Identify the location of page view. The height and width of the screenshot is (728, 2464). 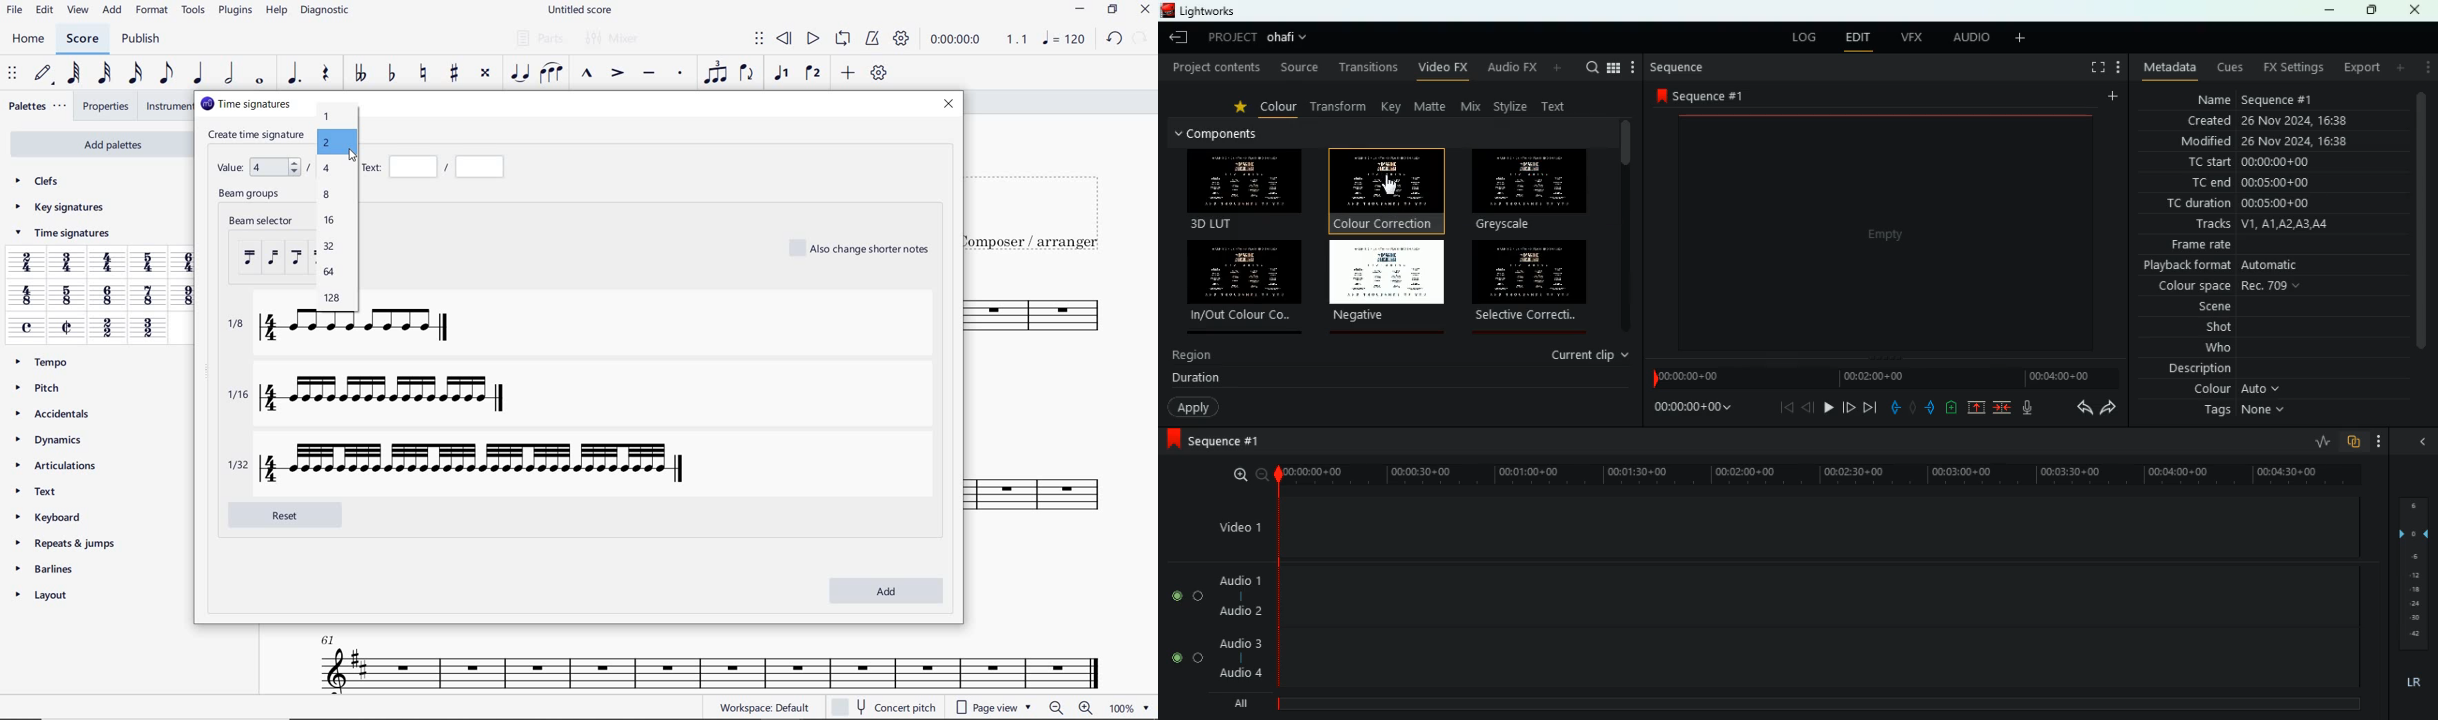
(992, 706).